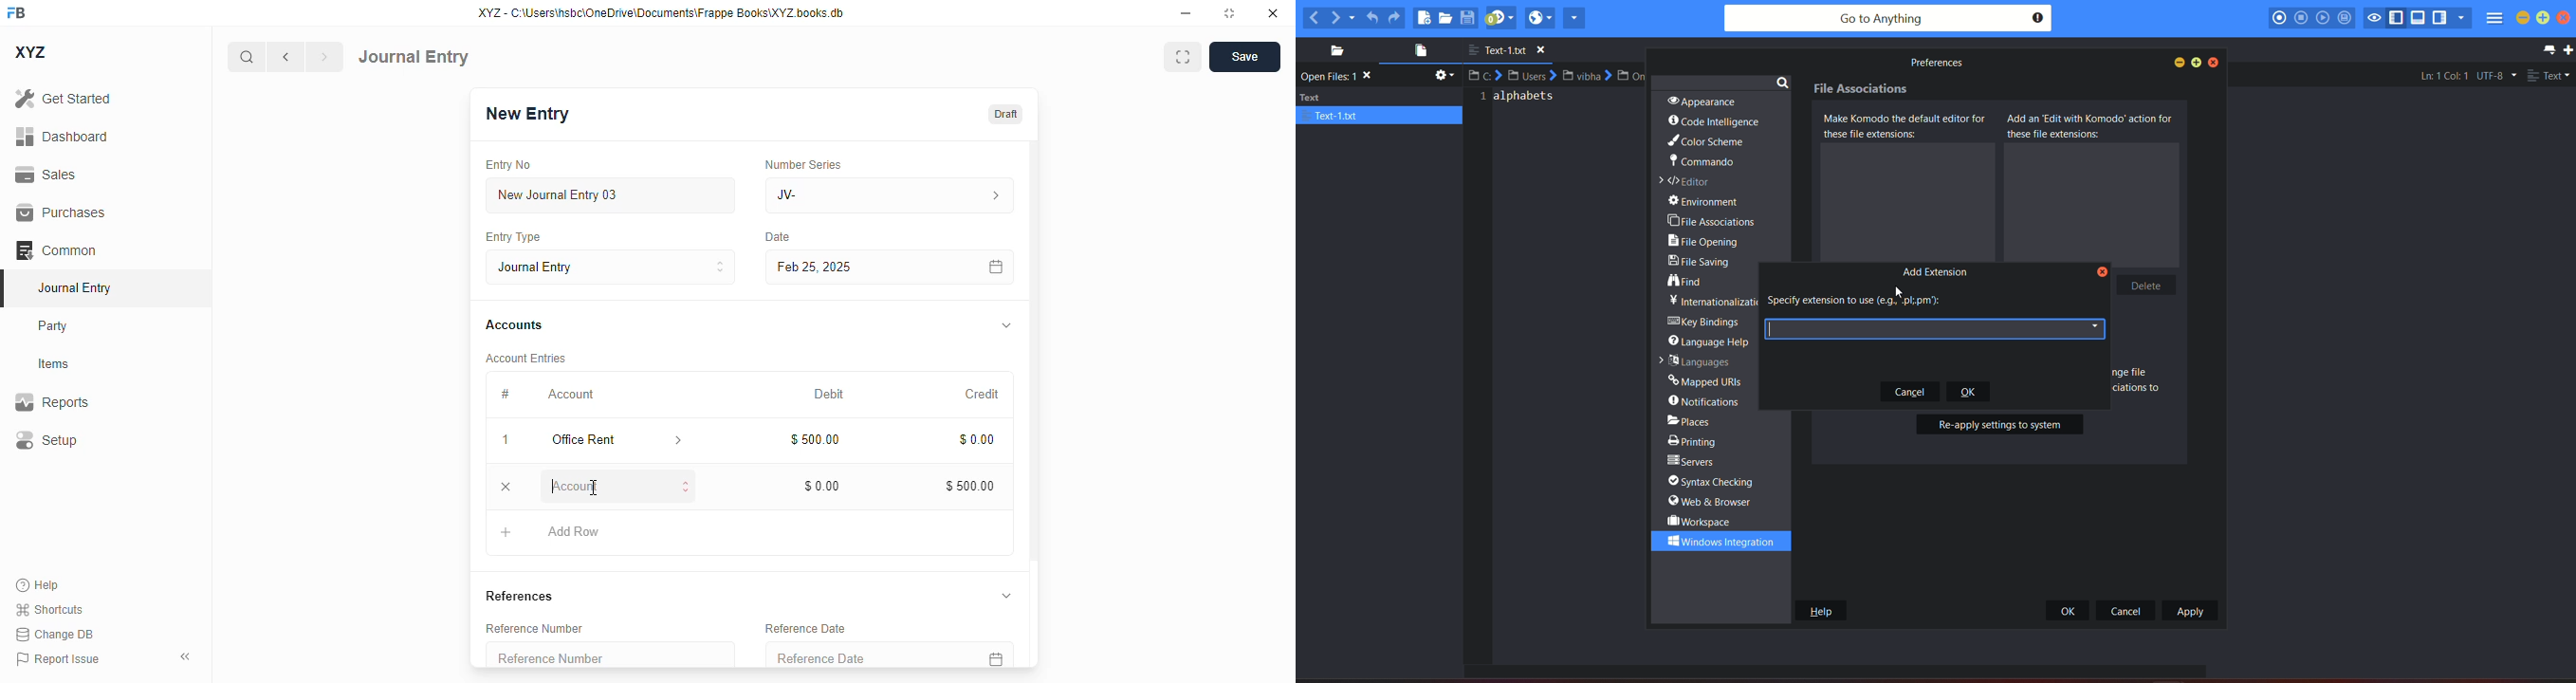  I want to click on show/hide right pane, so click(2439, 19).